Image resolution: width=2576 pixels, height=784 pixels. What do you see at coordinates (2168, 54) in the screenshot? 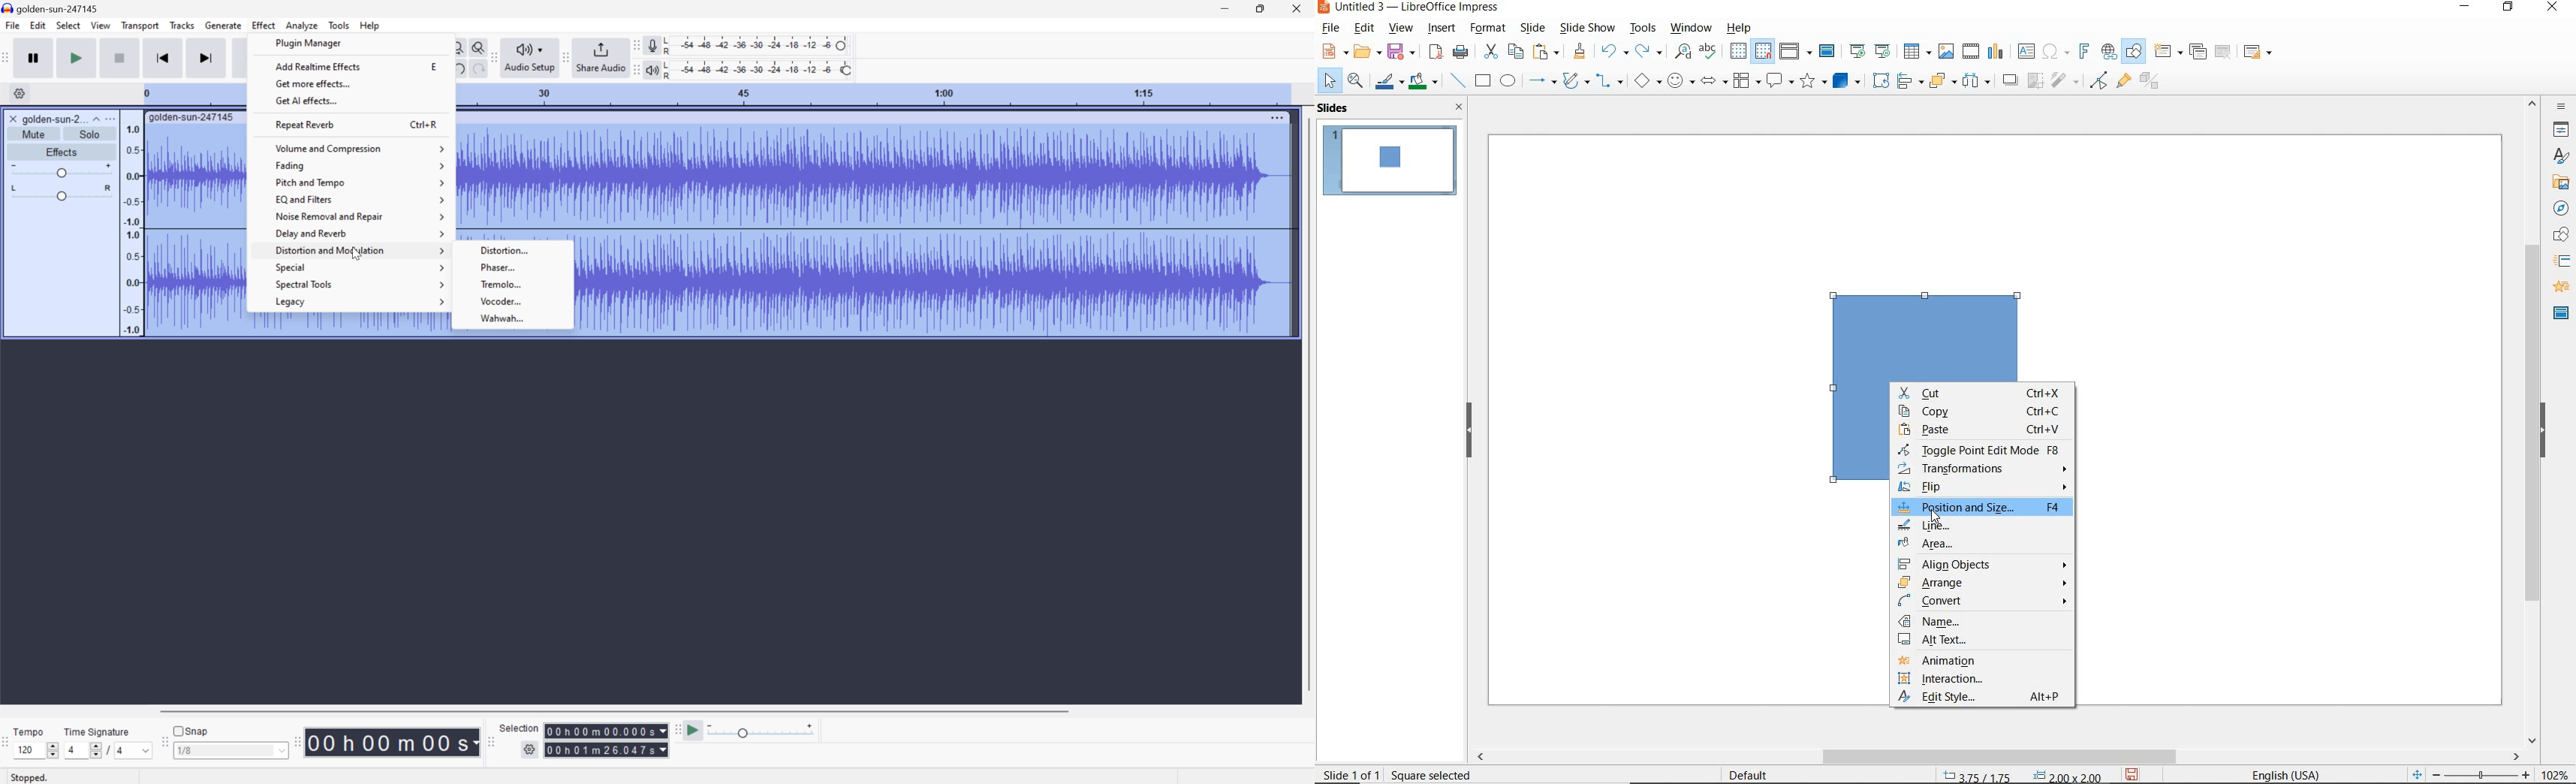
I see `new slide` at bounding box center [2168, 54].